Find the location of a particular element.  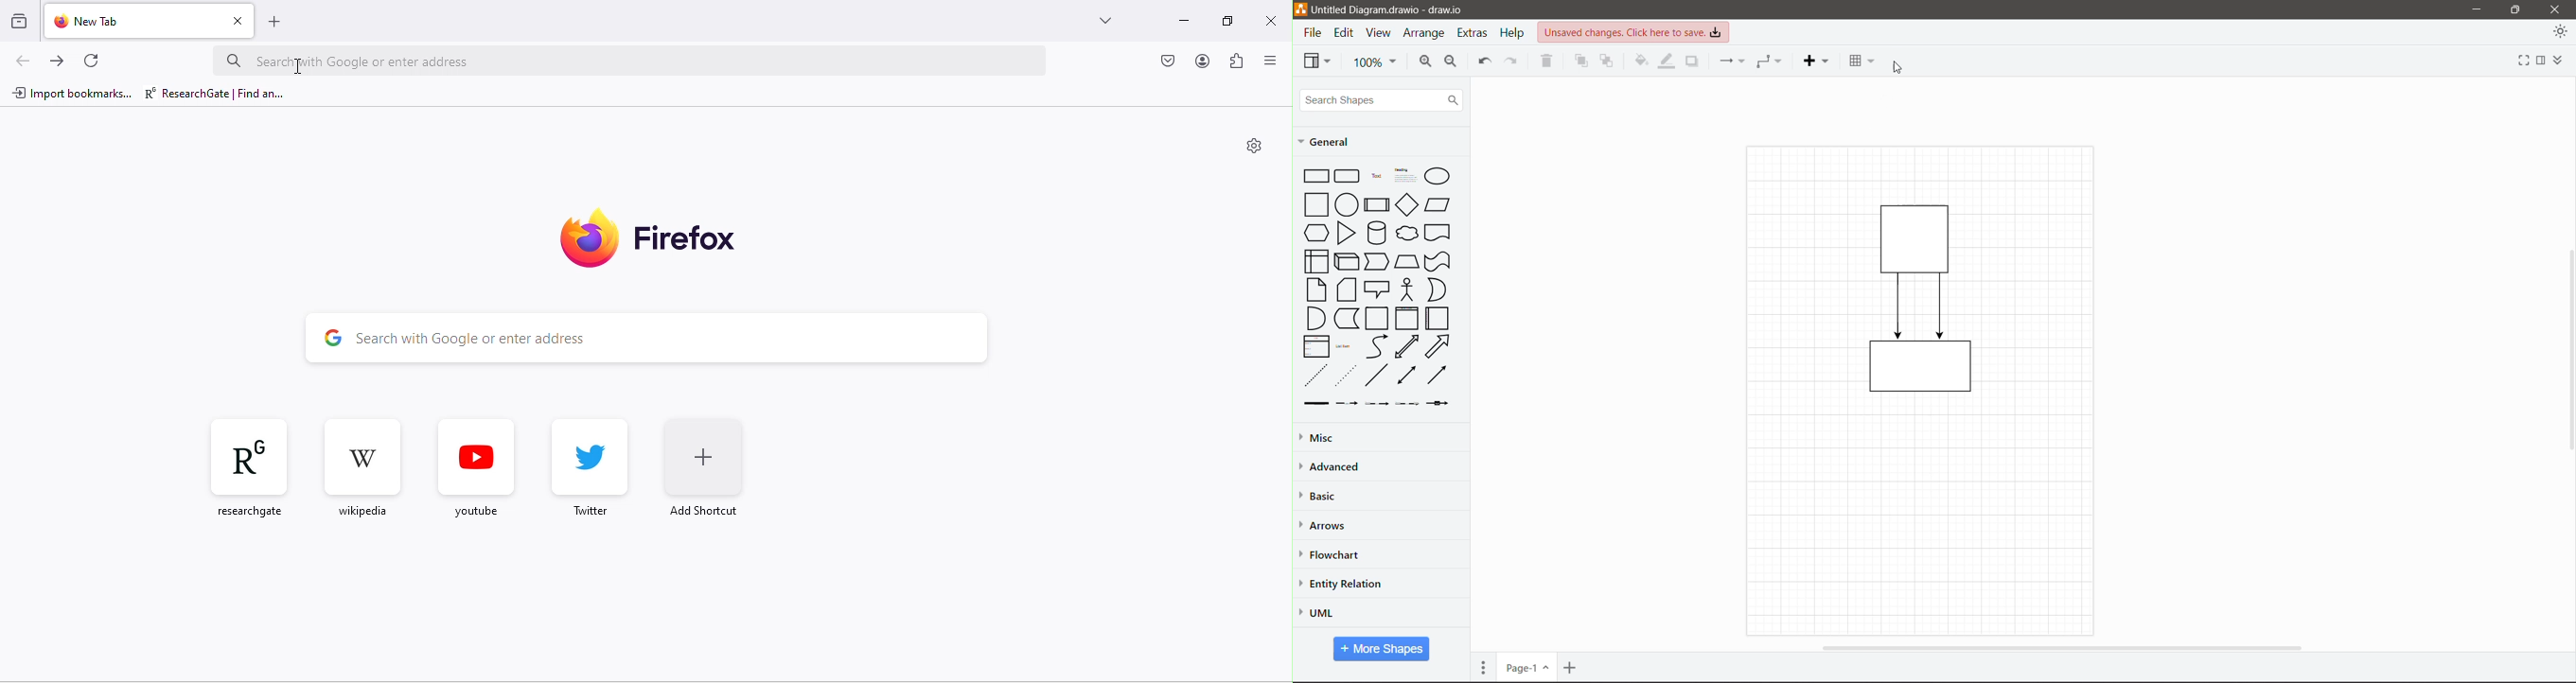

connector with 2 labels is located at coordinates (1377, 404).